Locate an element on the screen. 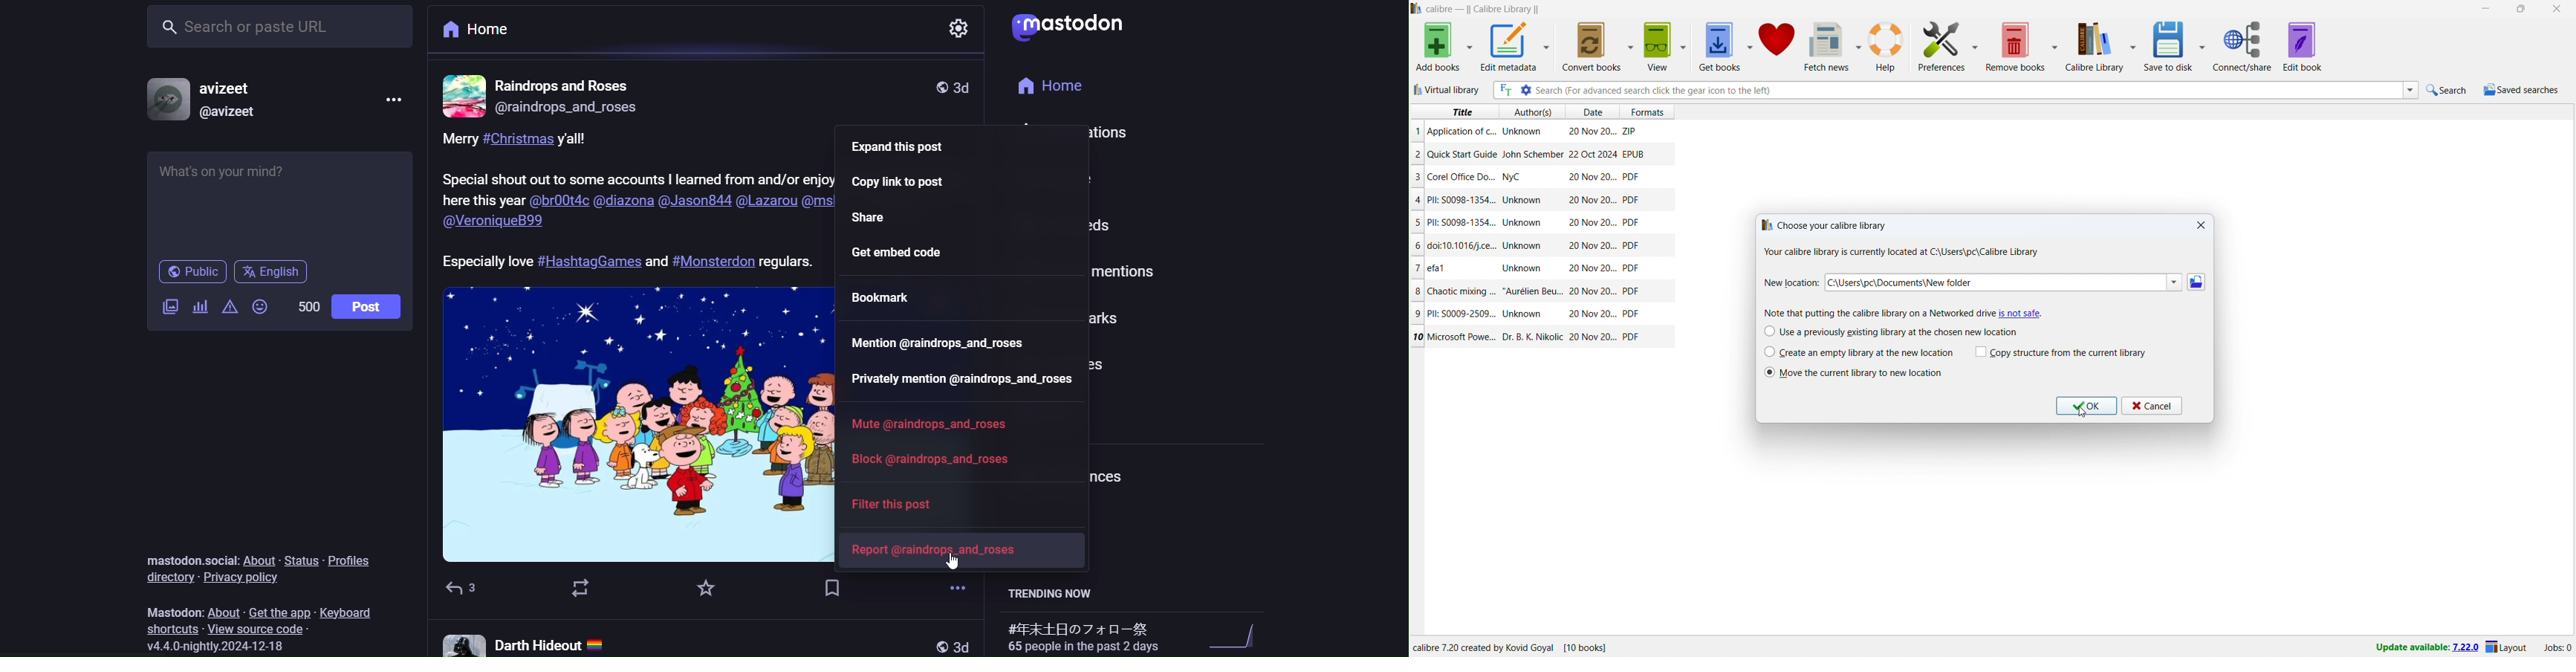 Image resolution: width=2576 pixels, height=672 pixels. ZIP is located at coordinates (1630, 129).